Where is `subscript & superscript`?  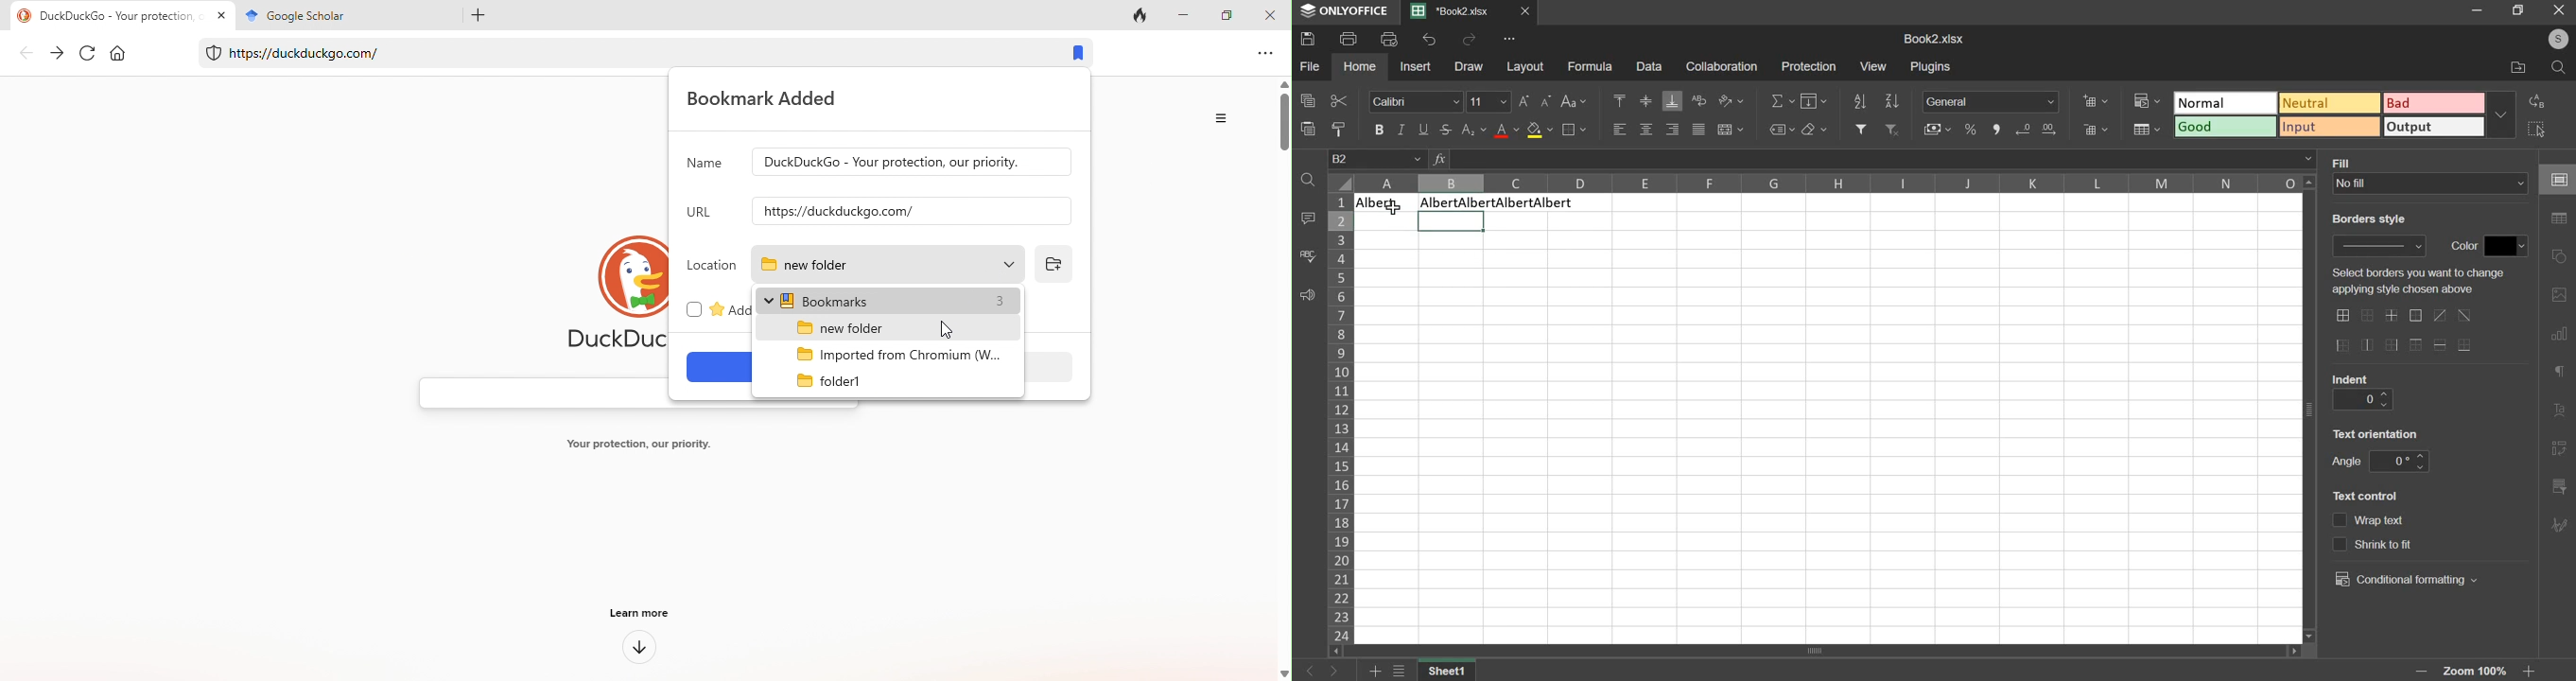
subscript & superscript is located at coordinates (1474, 129).